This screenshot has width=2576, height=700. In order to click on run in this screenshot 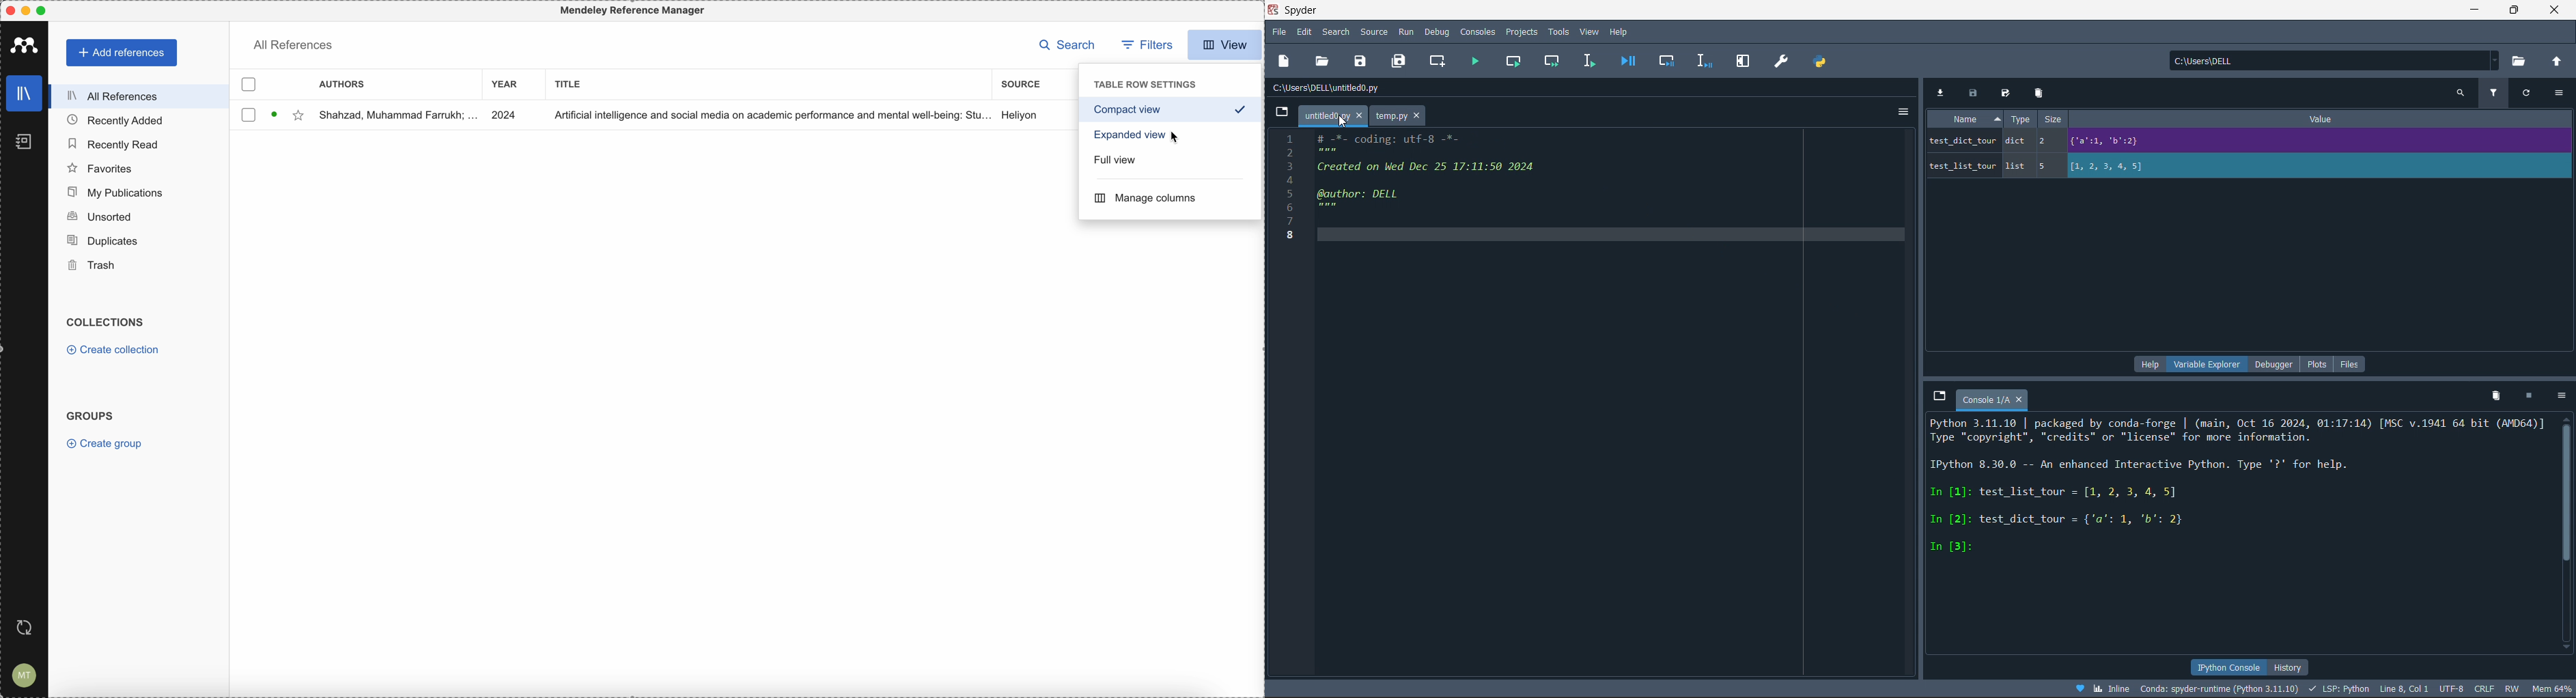, I will do `click(1405, 31)`.